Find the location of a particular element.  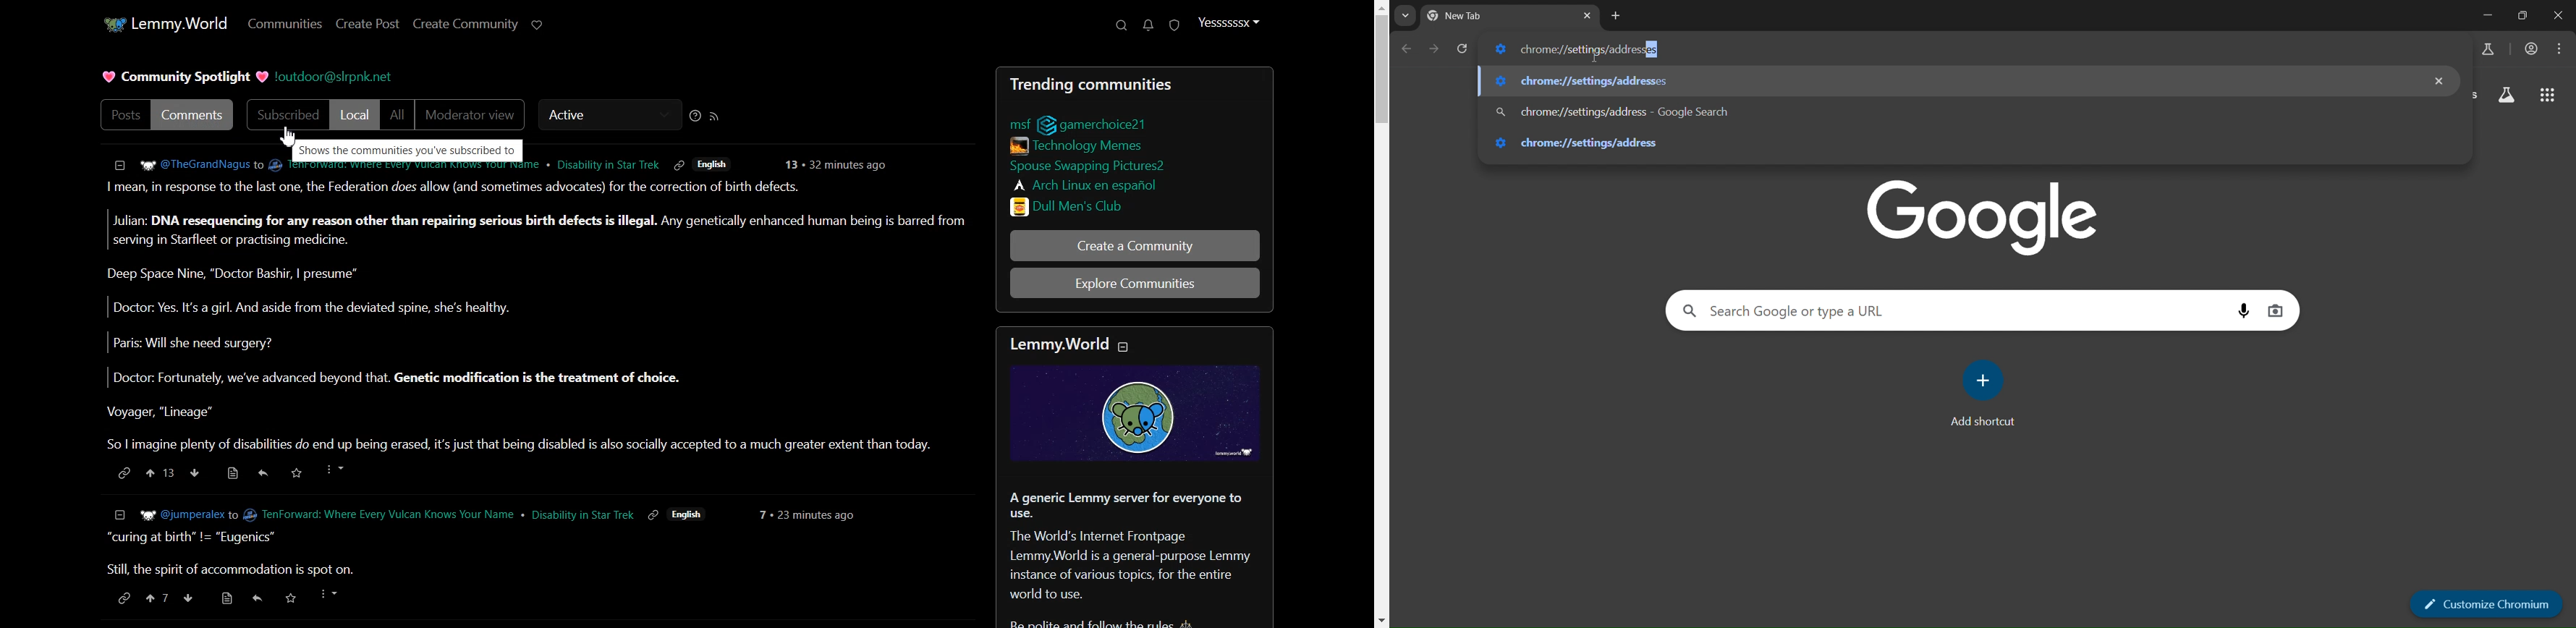

search  tabs is located at coordinates (1405, 15).